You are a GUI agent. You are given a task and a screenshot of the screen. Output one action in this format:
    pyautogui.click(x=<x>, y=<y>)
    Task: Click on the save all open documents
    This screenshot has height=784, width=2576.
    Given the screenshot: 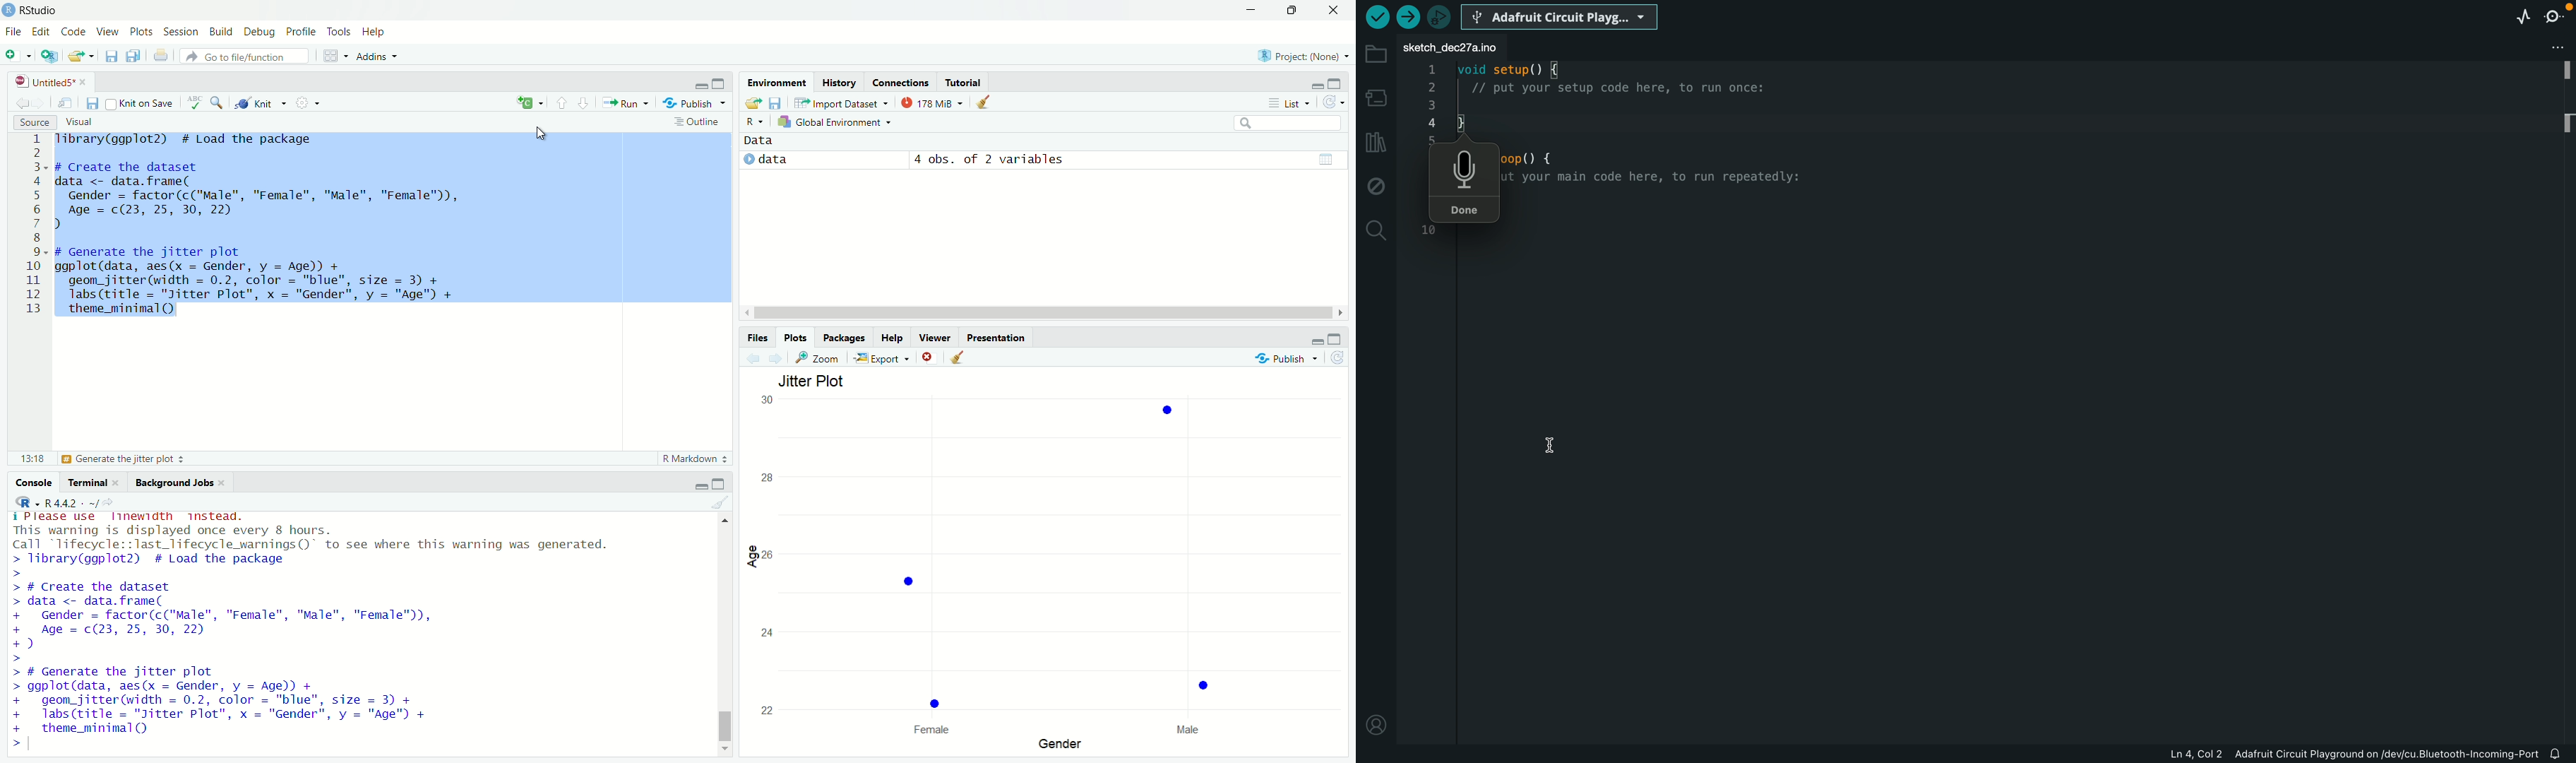 What is the action you would take?
    pyautogui.click(x=135, y=54)
    